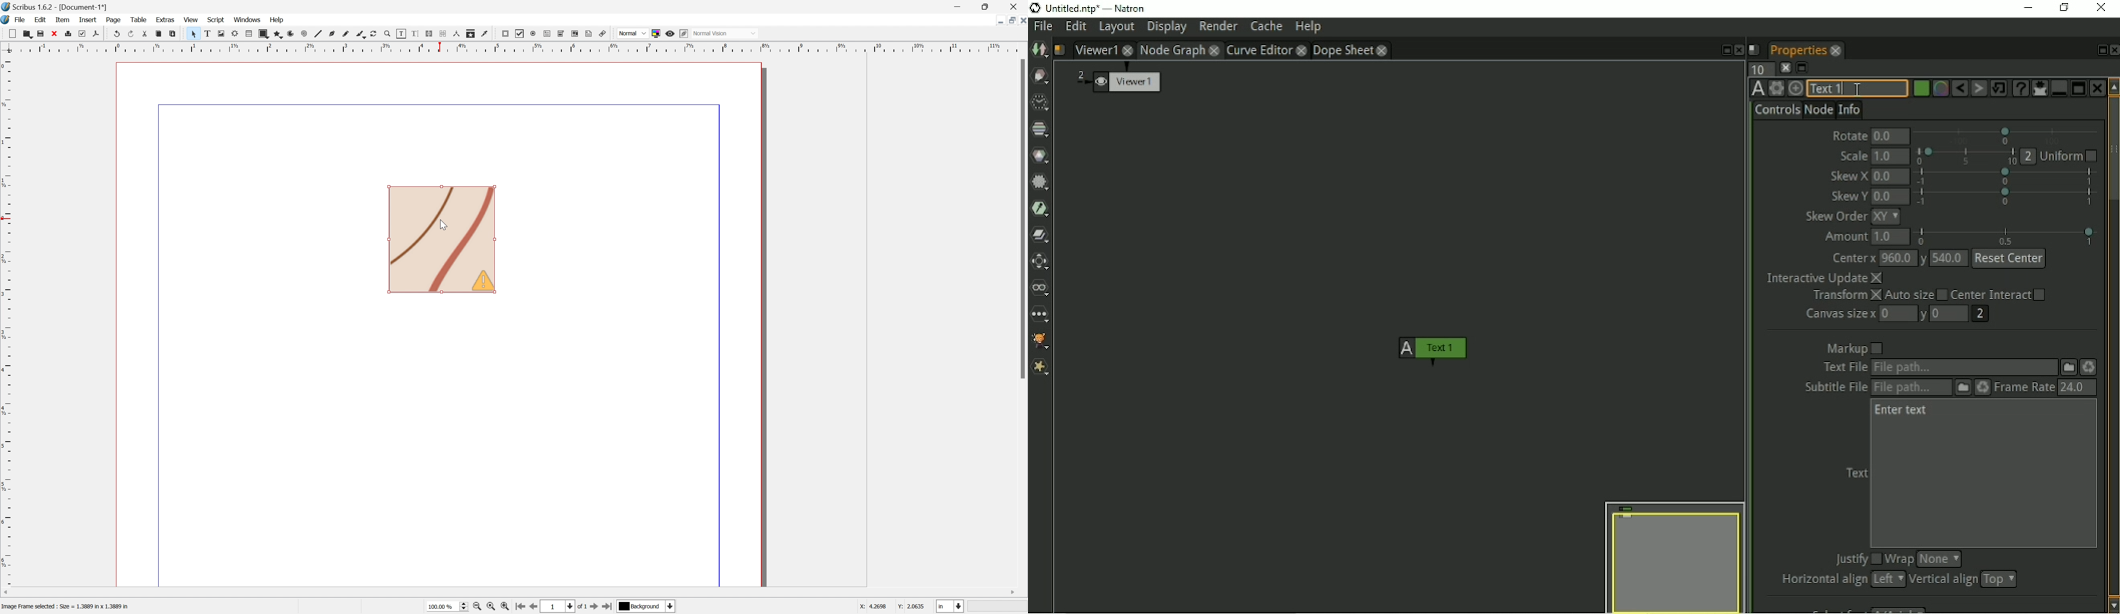 Image resolution: width=2128 pixels, height=616 pixels. Describe the element at coordinates (1076, 27) in the screenshot. I see `Edit` at that location.